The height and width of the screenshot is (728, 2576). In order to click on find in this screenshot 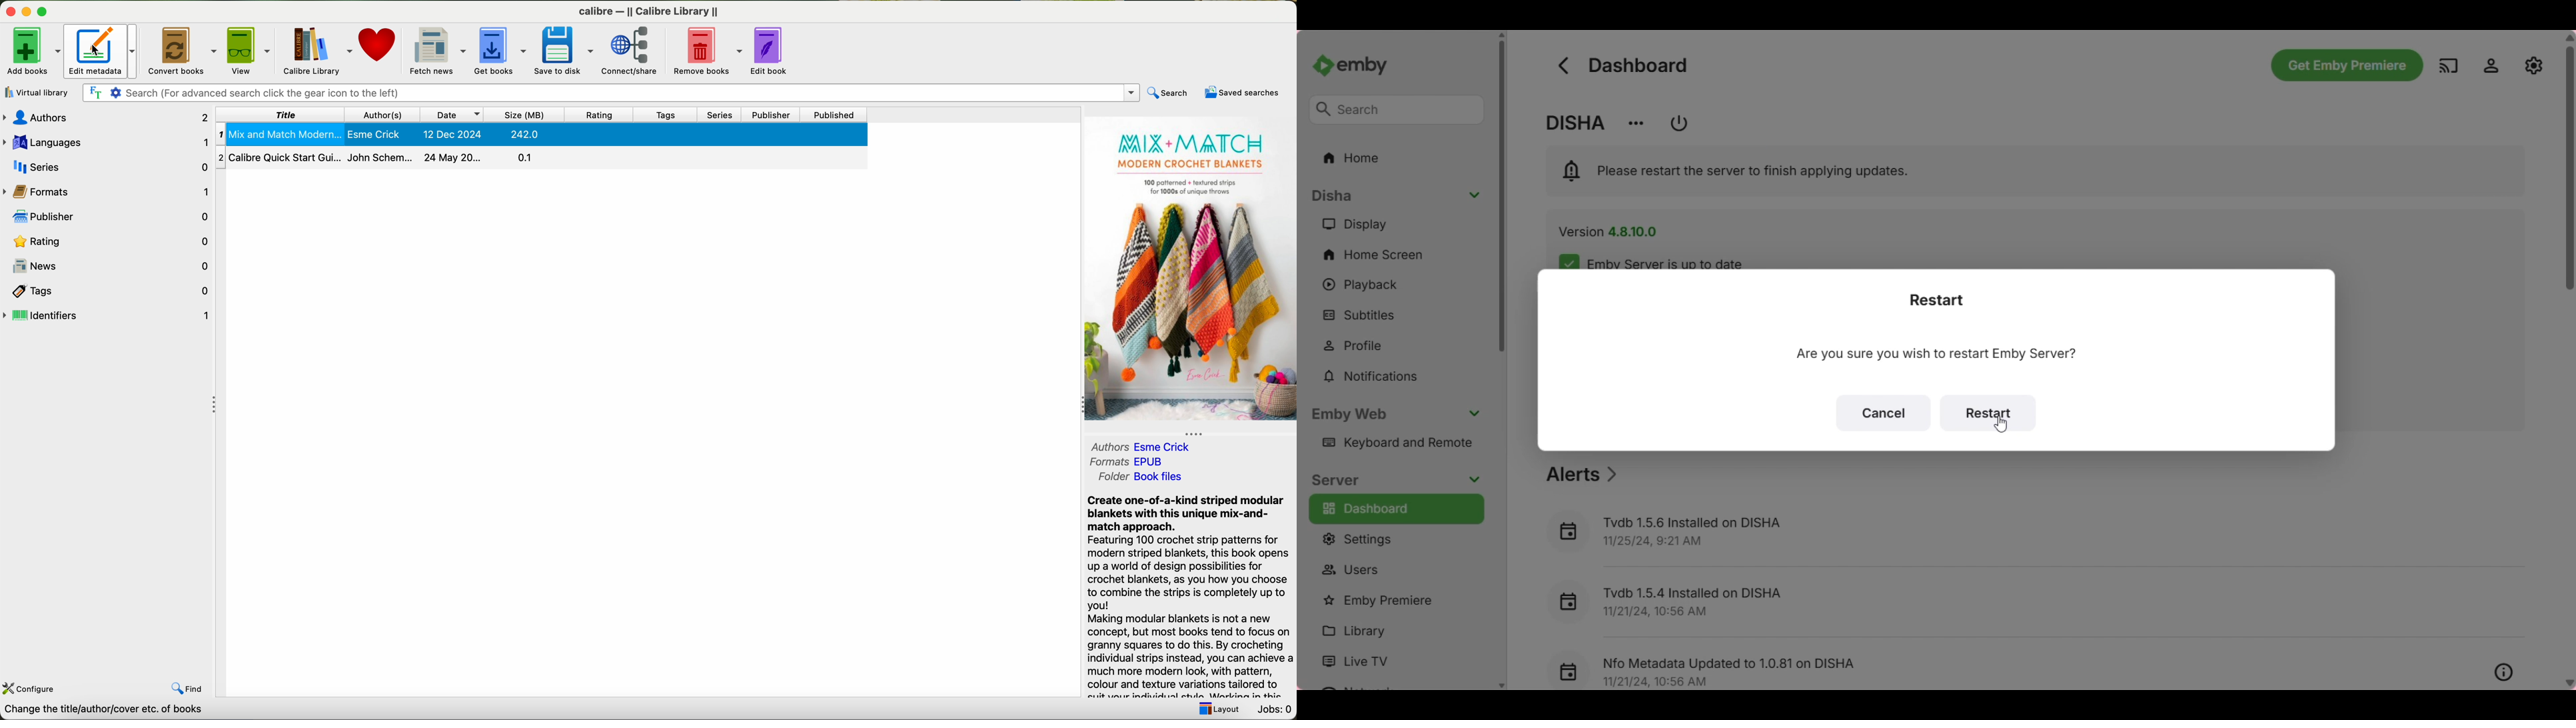, I will do `click(190, 689)`.